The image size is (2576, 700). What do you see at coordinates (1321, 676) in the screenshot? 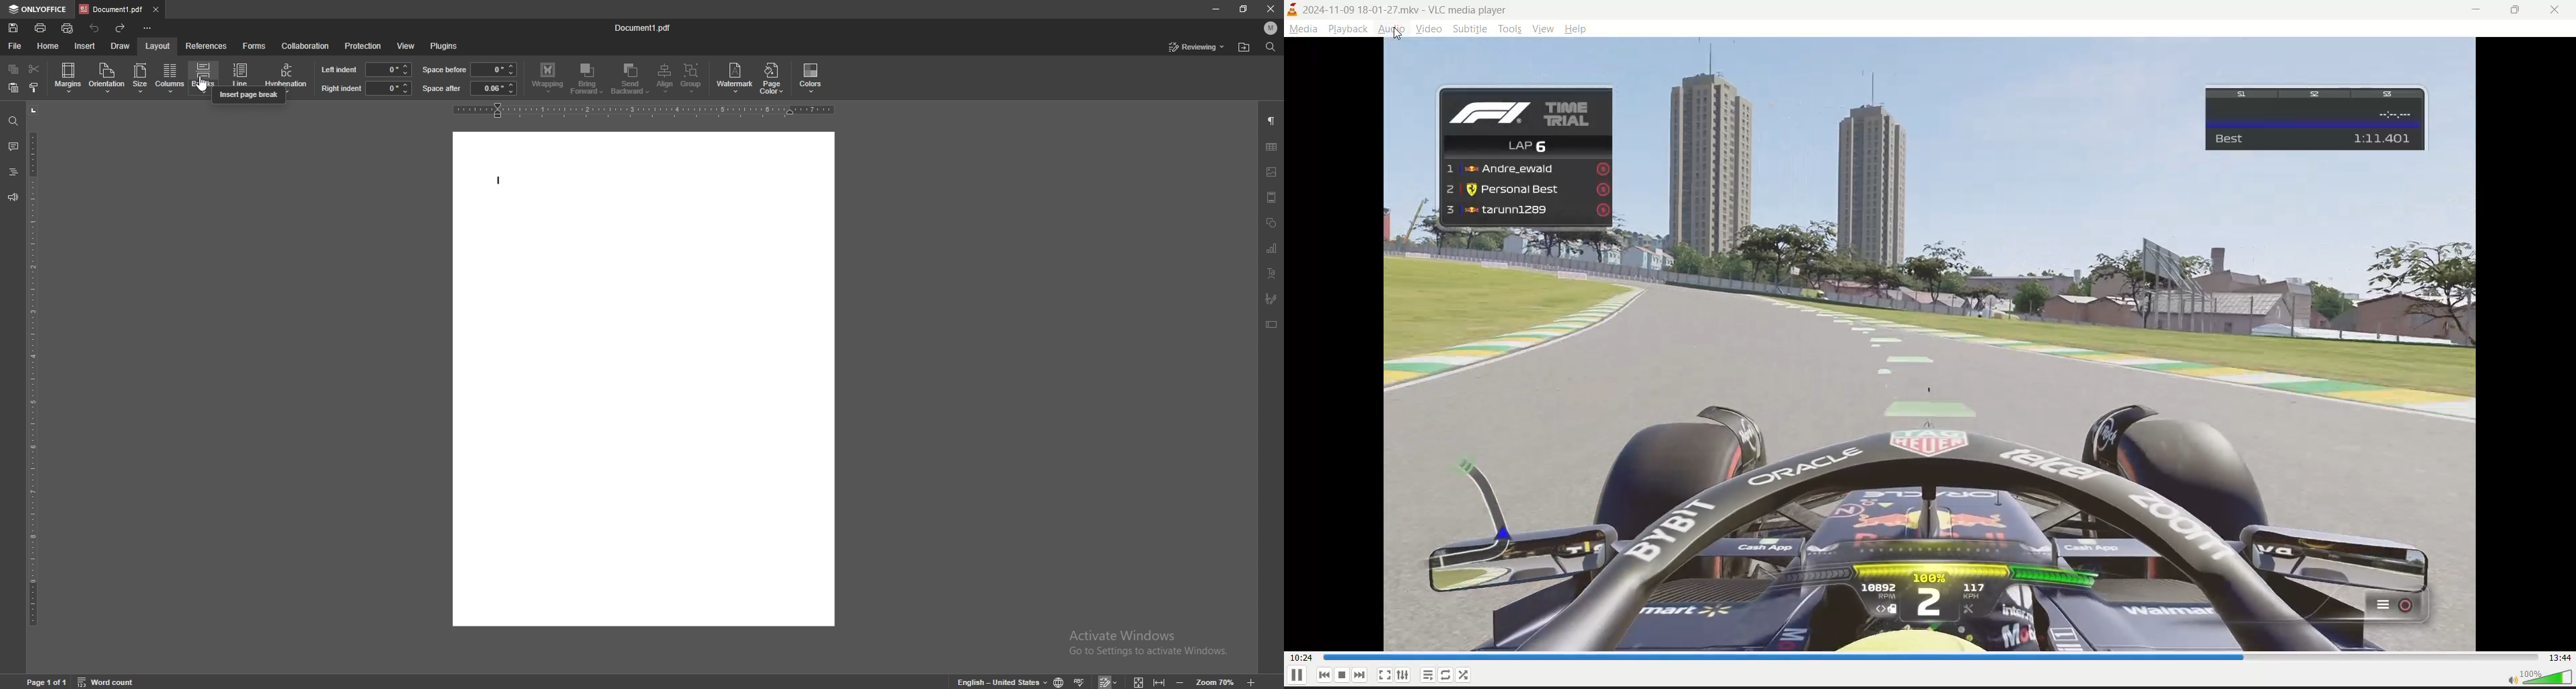
I see `previous` at bounding box center [1321, 676].